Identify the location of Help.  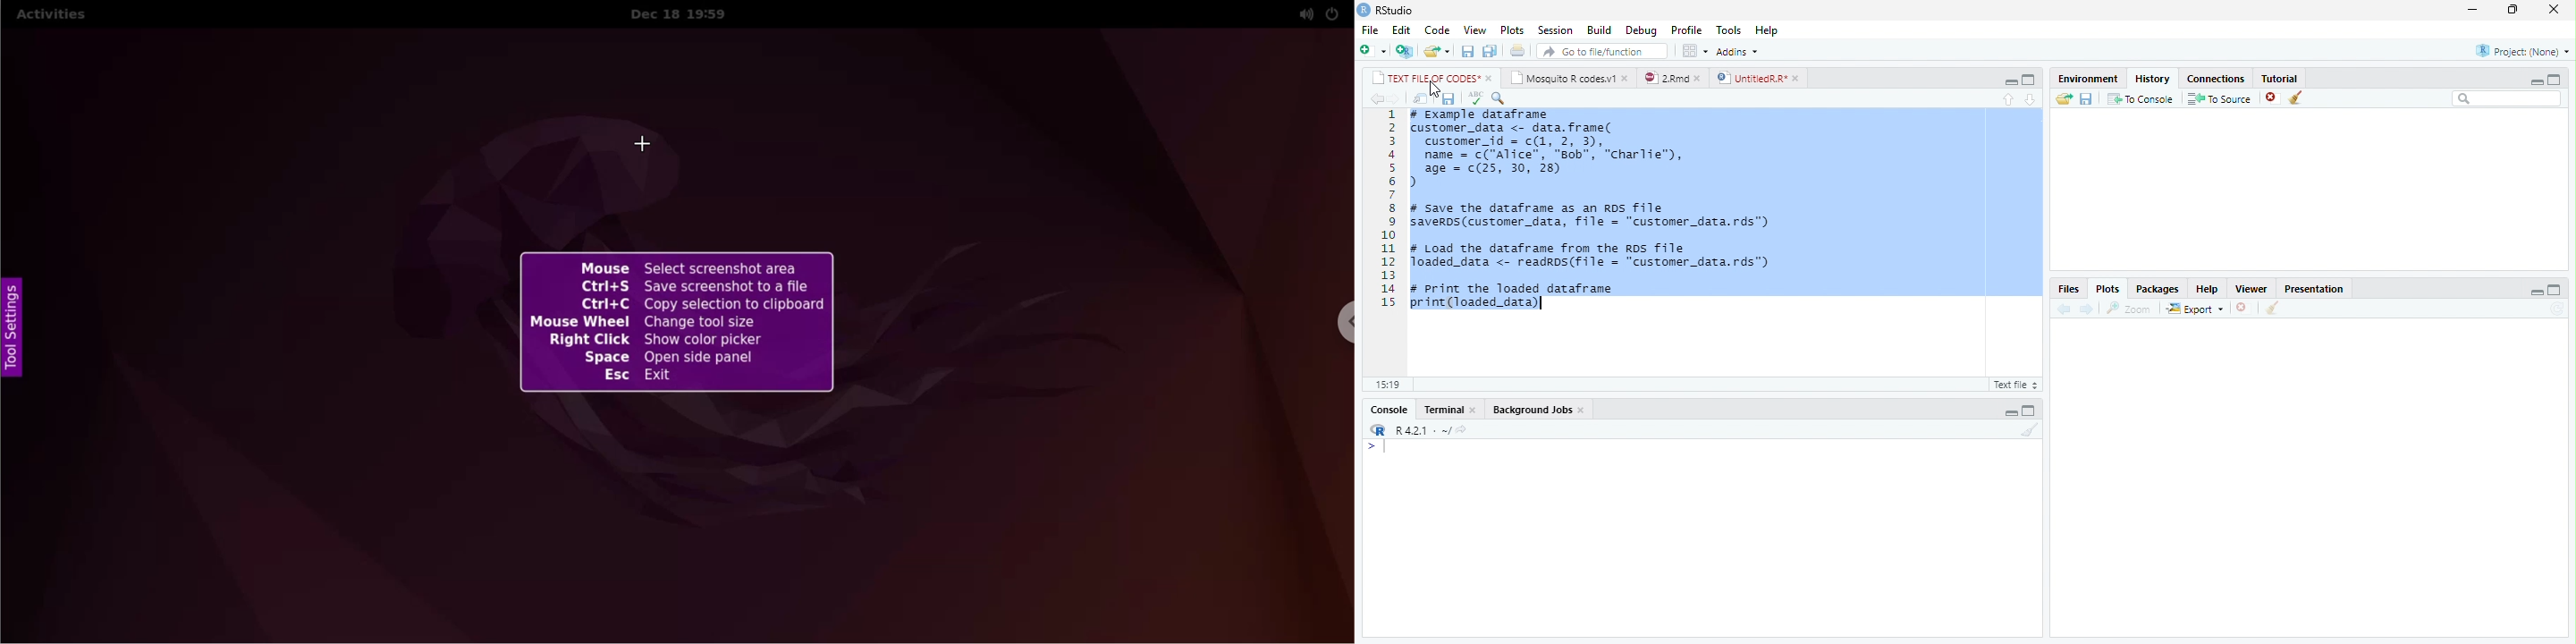
(1768, 30).